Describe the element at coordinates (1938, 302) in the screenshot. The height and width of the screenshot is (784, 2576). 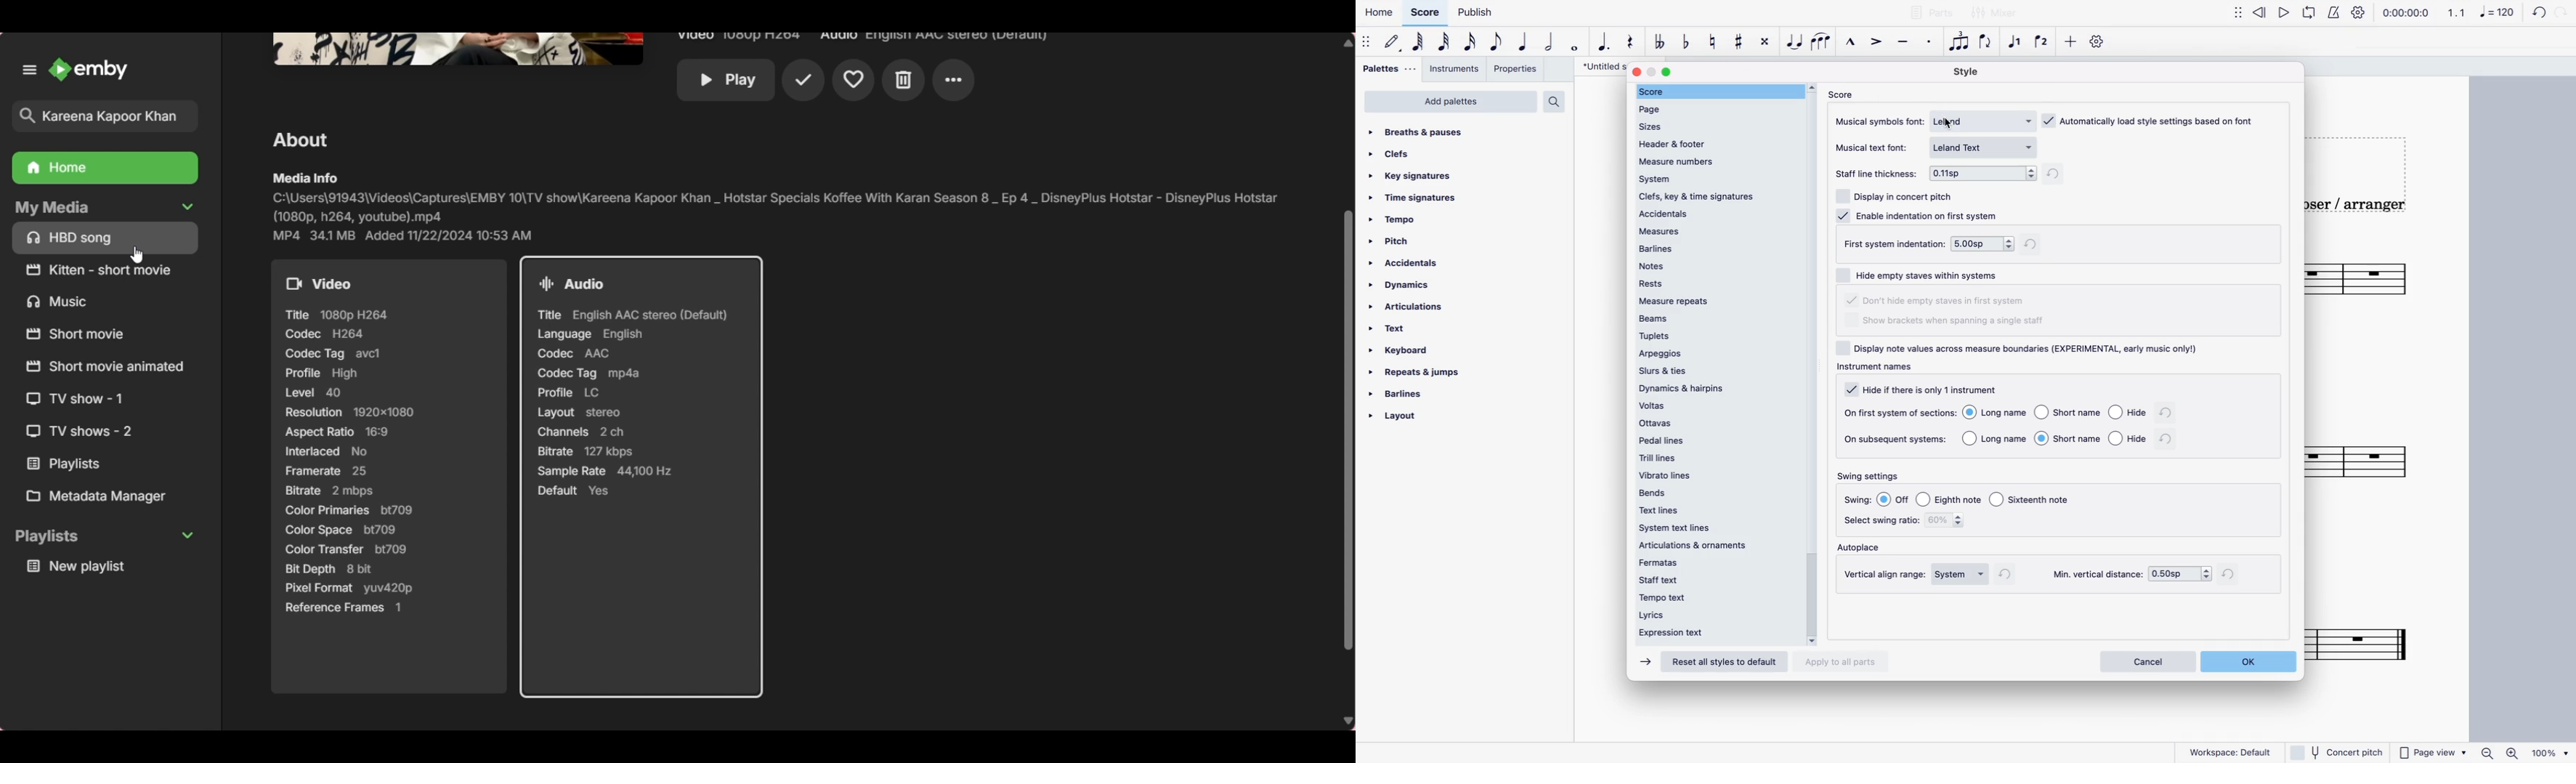
I see `hide empty staves` at that location.